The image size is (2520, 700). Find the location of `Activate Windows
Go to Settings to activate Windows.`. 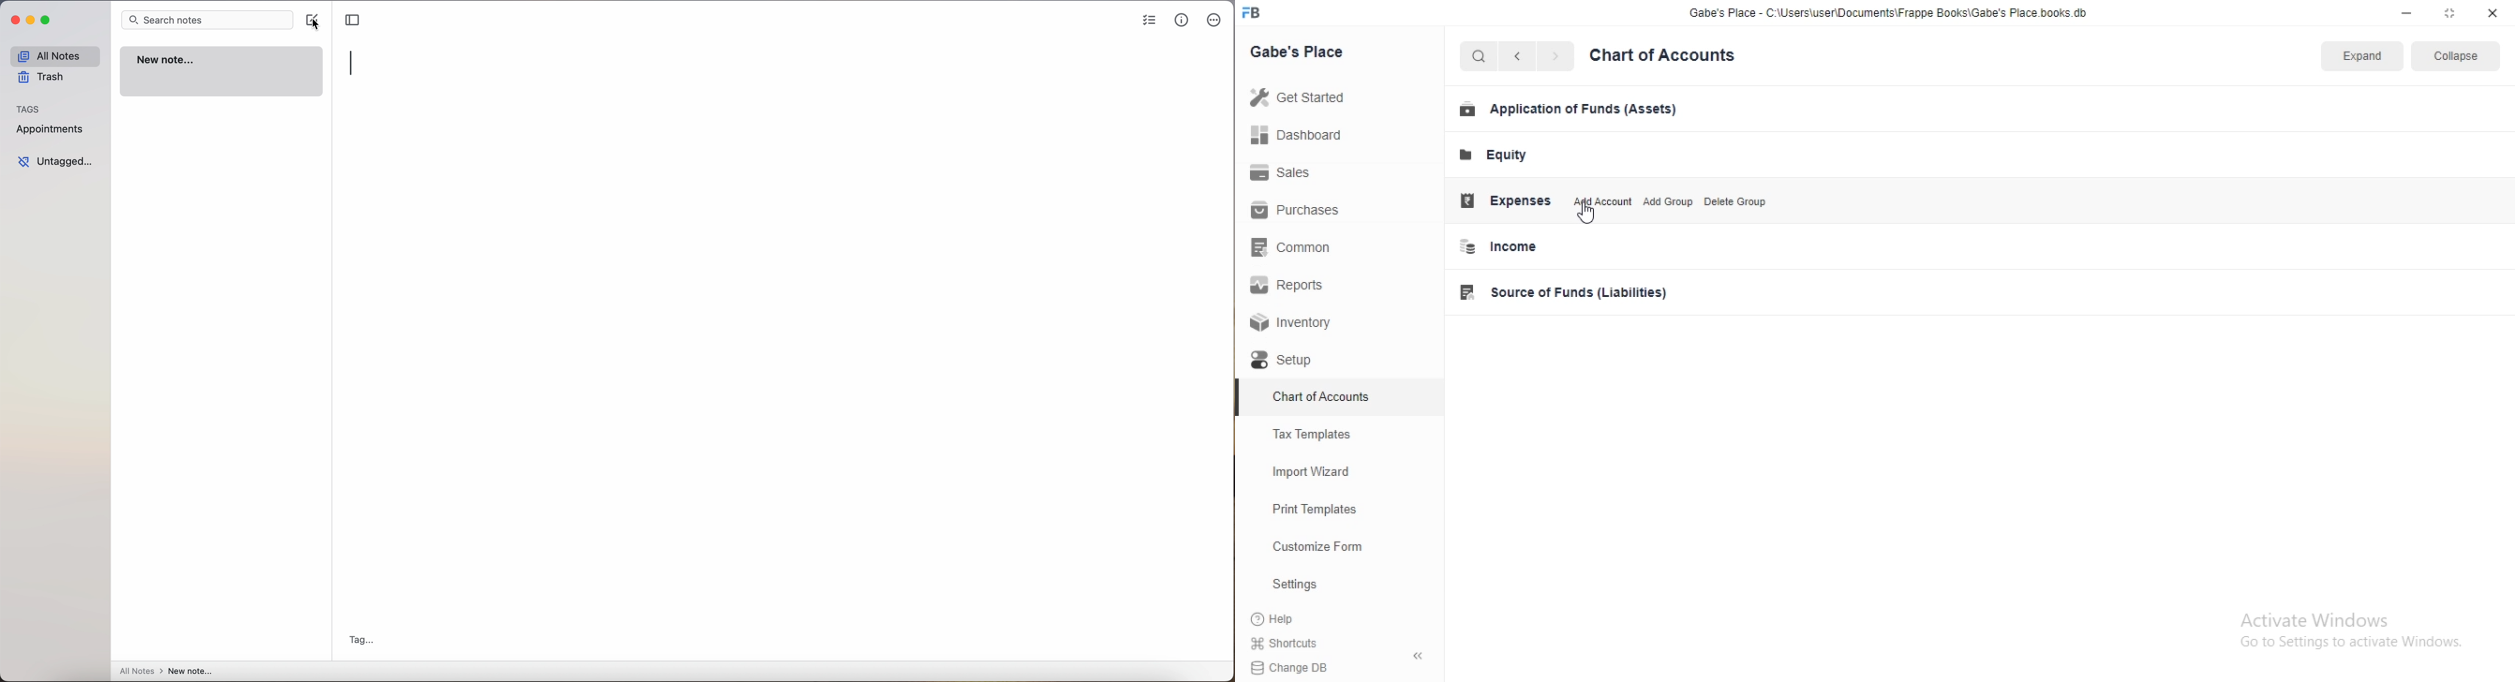

Activate Windows
Go to Settings to activate Windows. is located at coordinates (2348, 638).